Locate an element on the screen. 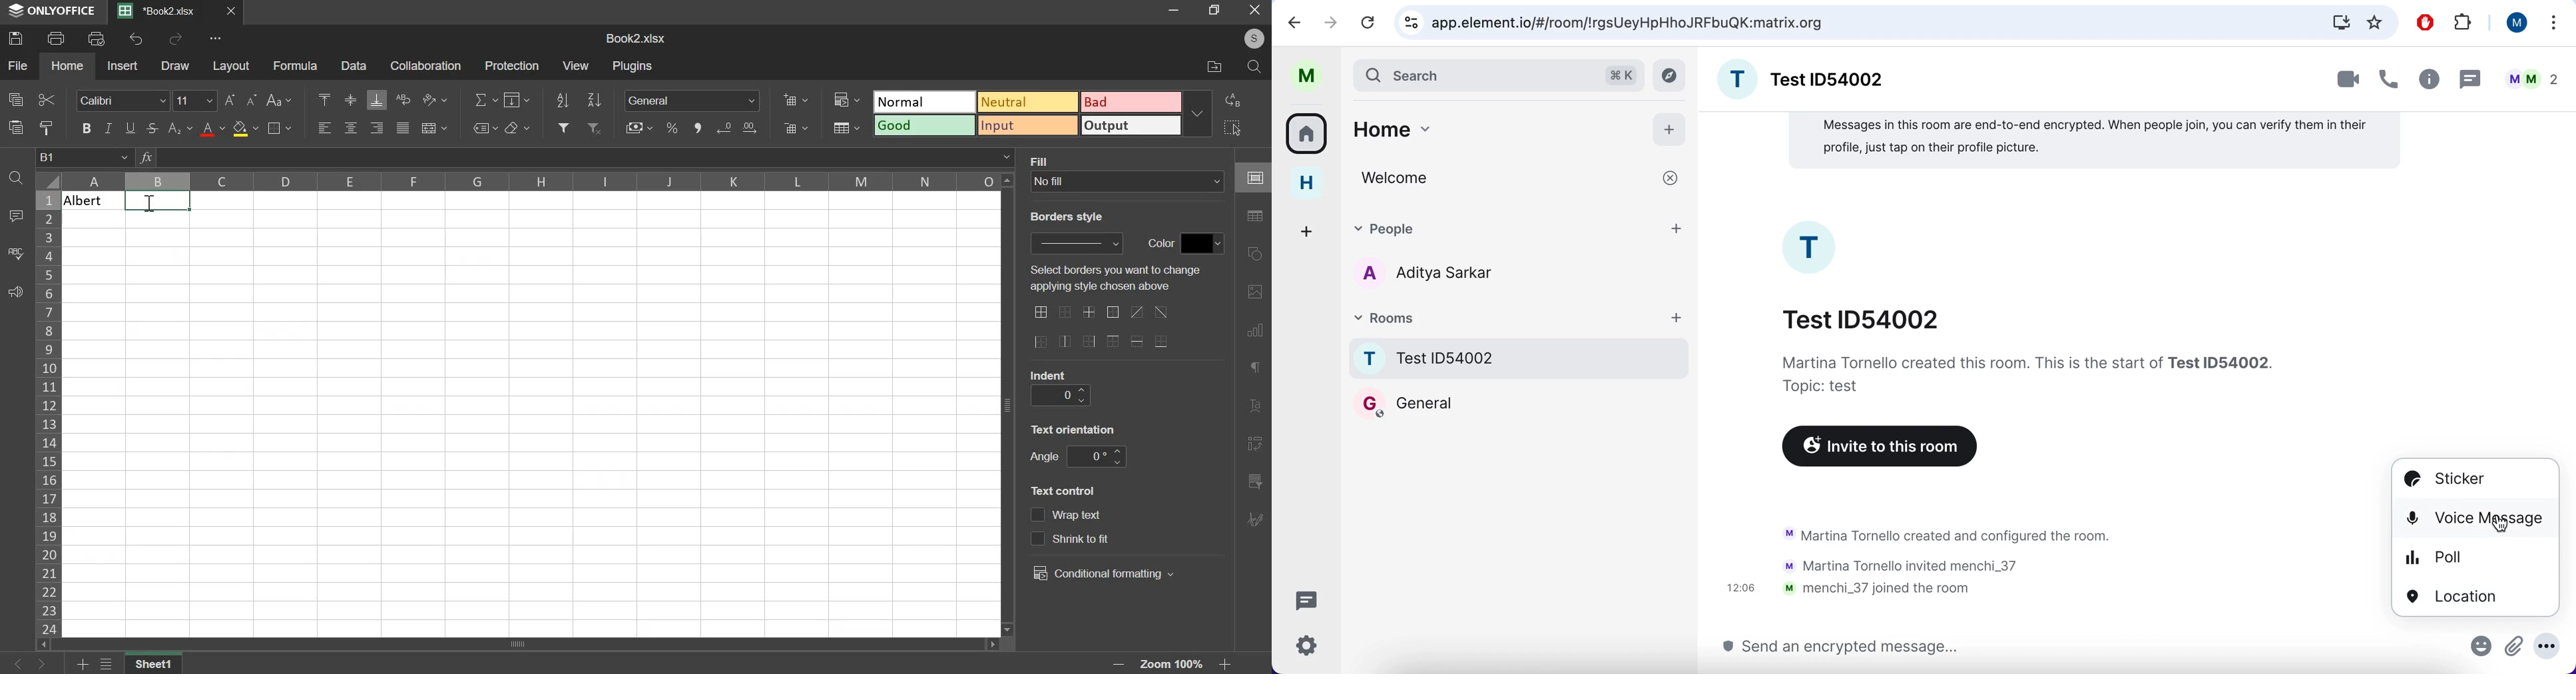 The height and width of the screenshot is (700, 2576). go forward is located at coordinates (48, 664).